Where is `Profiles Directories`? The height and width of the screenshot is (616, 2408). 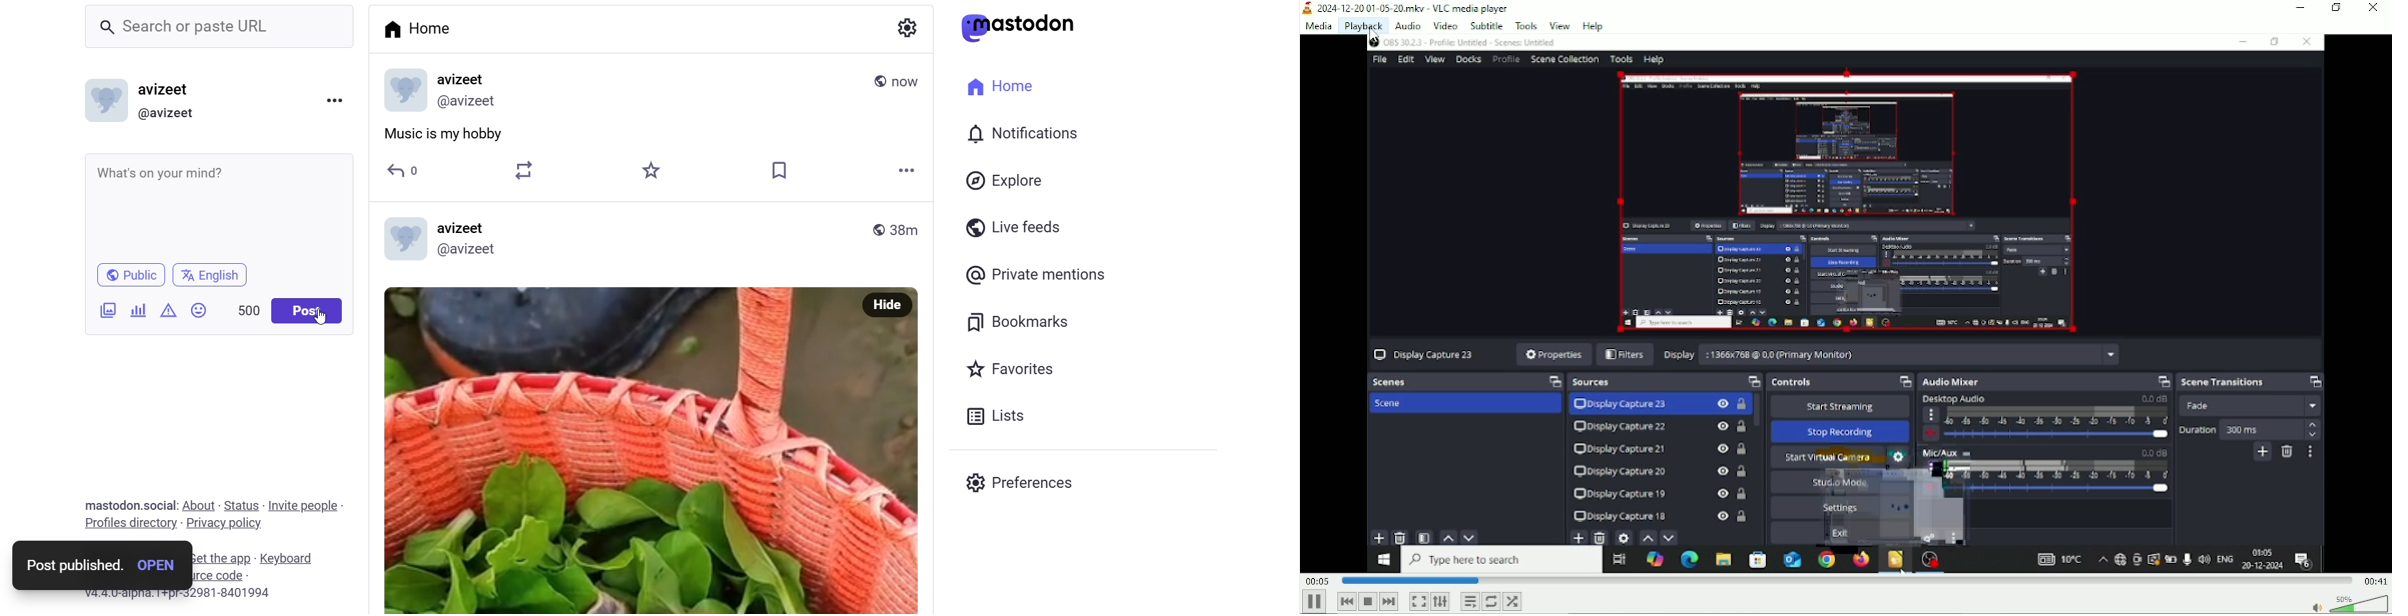
Profiles Directories is located at coordinates (130, 524).